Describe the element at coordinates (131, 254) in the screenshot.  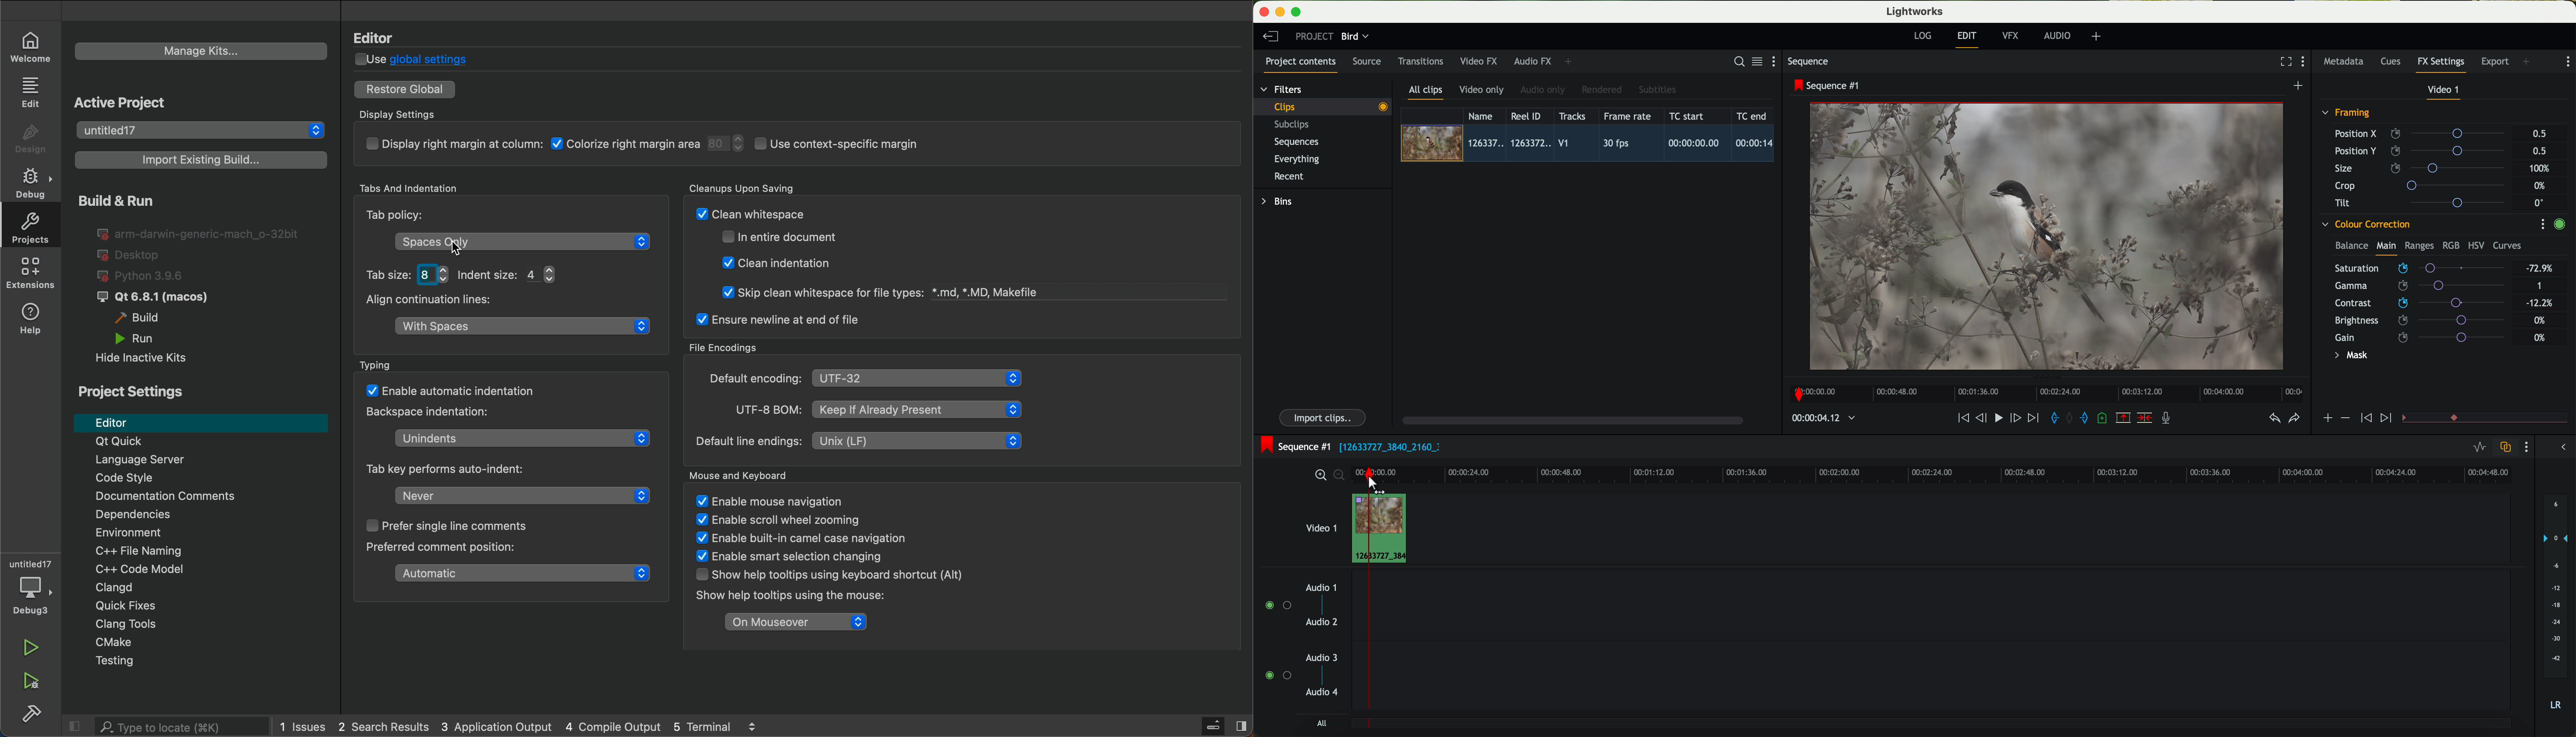
I see `desktop` at that location.